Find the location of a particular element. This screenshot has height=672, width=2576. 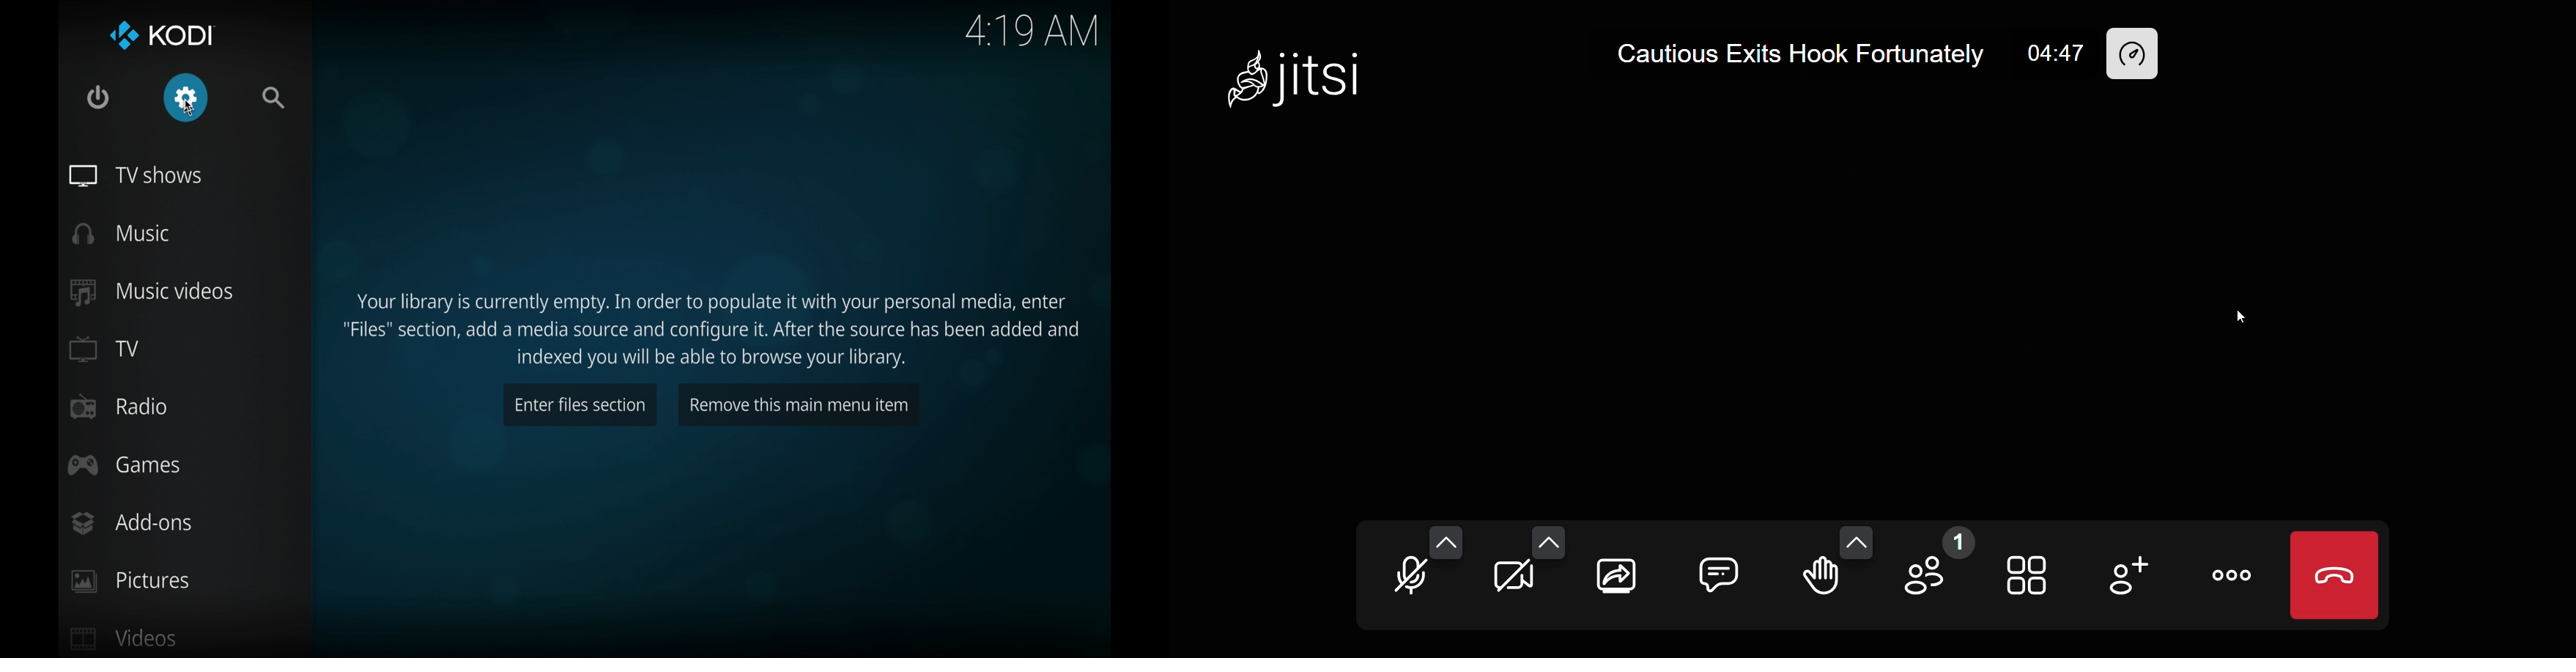

search is located at coordinates (275, 97).